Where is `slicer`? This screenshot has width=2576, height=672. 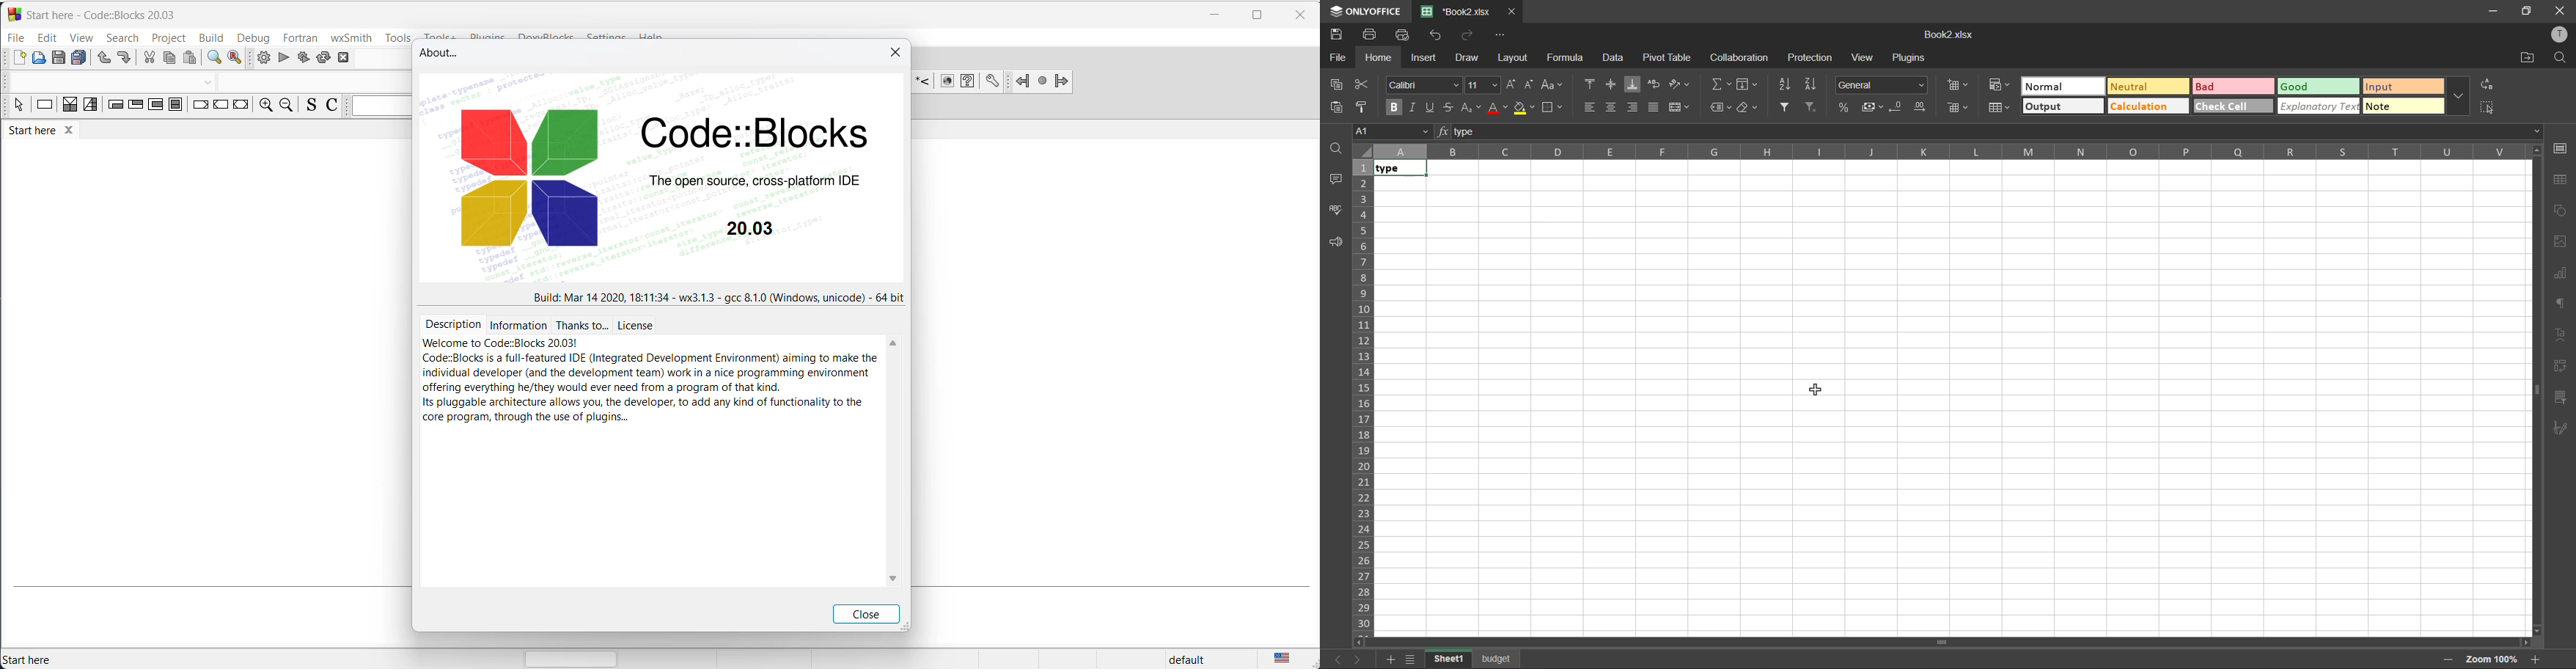
slicer is located at coordinates (2561, 400).